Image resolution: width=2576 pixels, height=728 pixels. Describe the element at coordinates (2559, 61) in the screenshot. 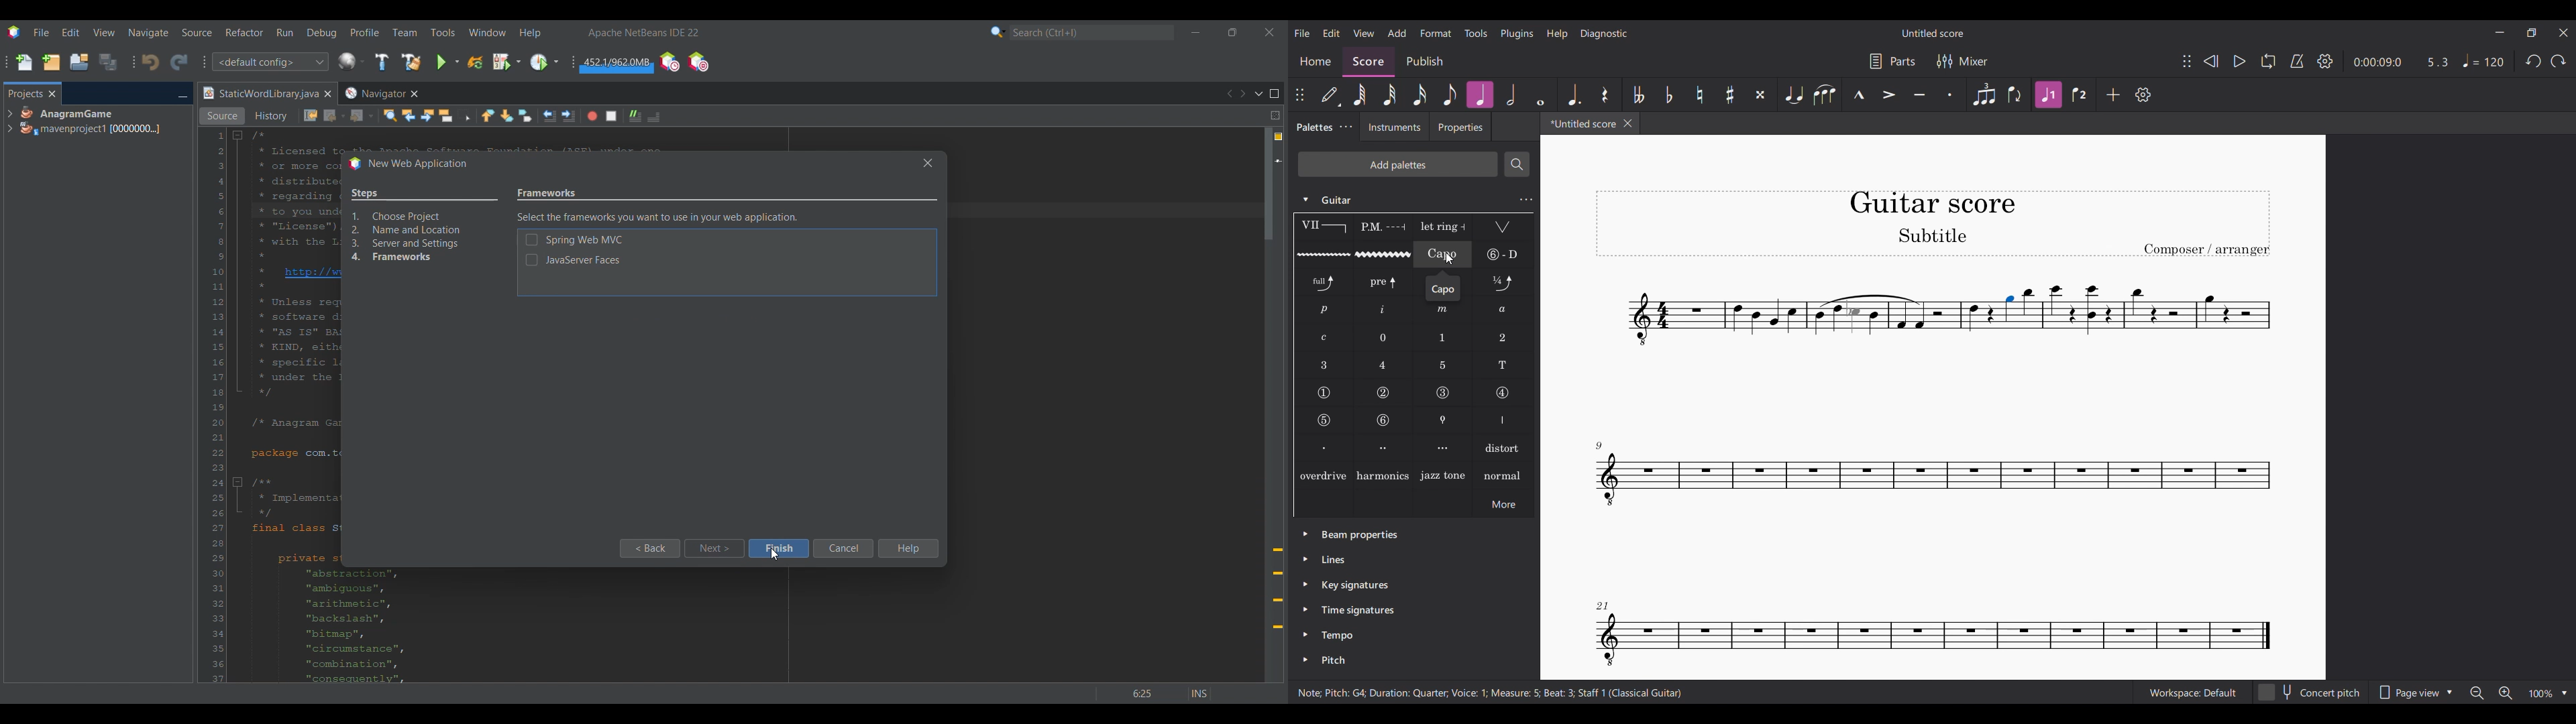

I see `Redo` at that location.